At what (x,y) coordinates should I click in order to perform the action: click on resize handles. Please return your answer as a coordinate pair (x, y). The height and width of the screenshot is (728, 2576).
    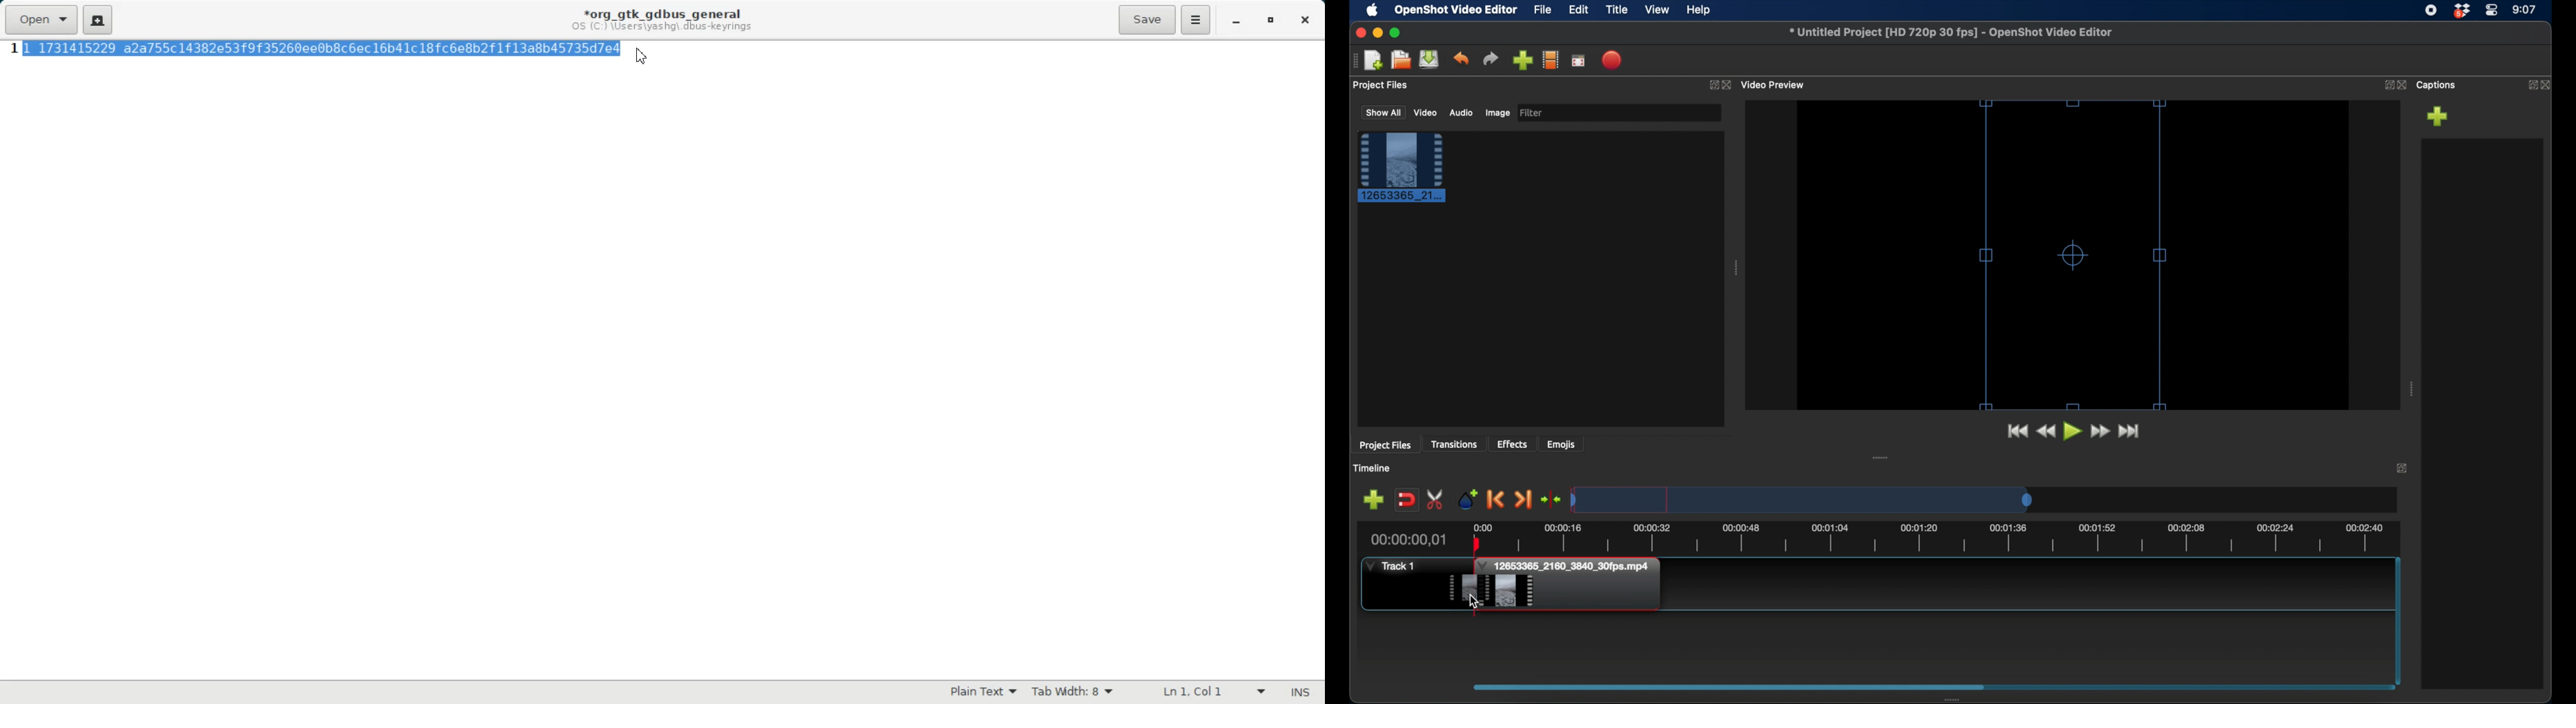
    Looking at the image, I should click on (2072, 254).